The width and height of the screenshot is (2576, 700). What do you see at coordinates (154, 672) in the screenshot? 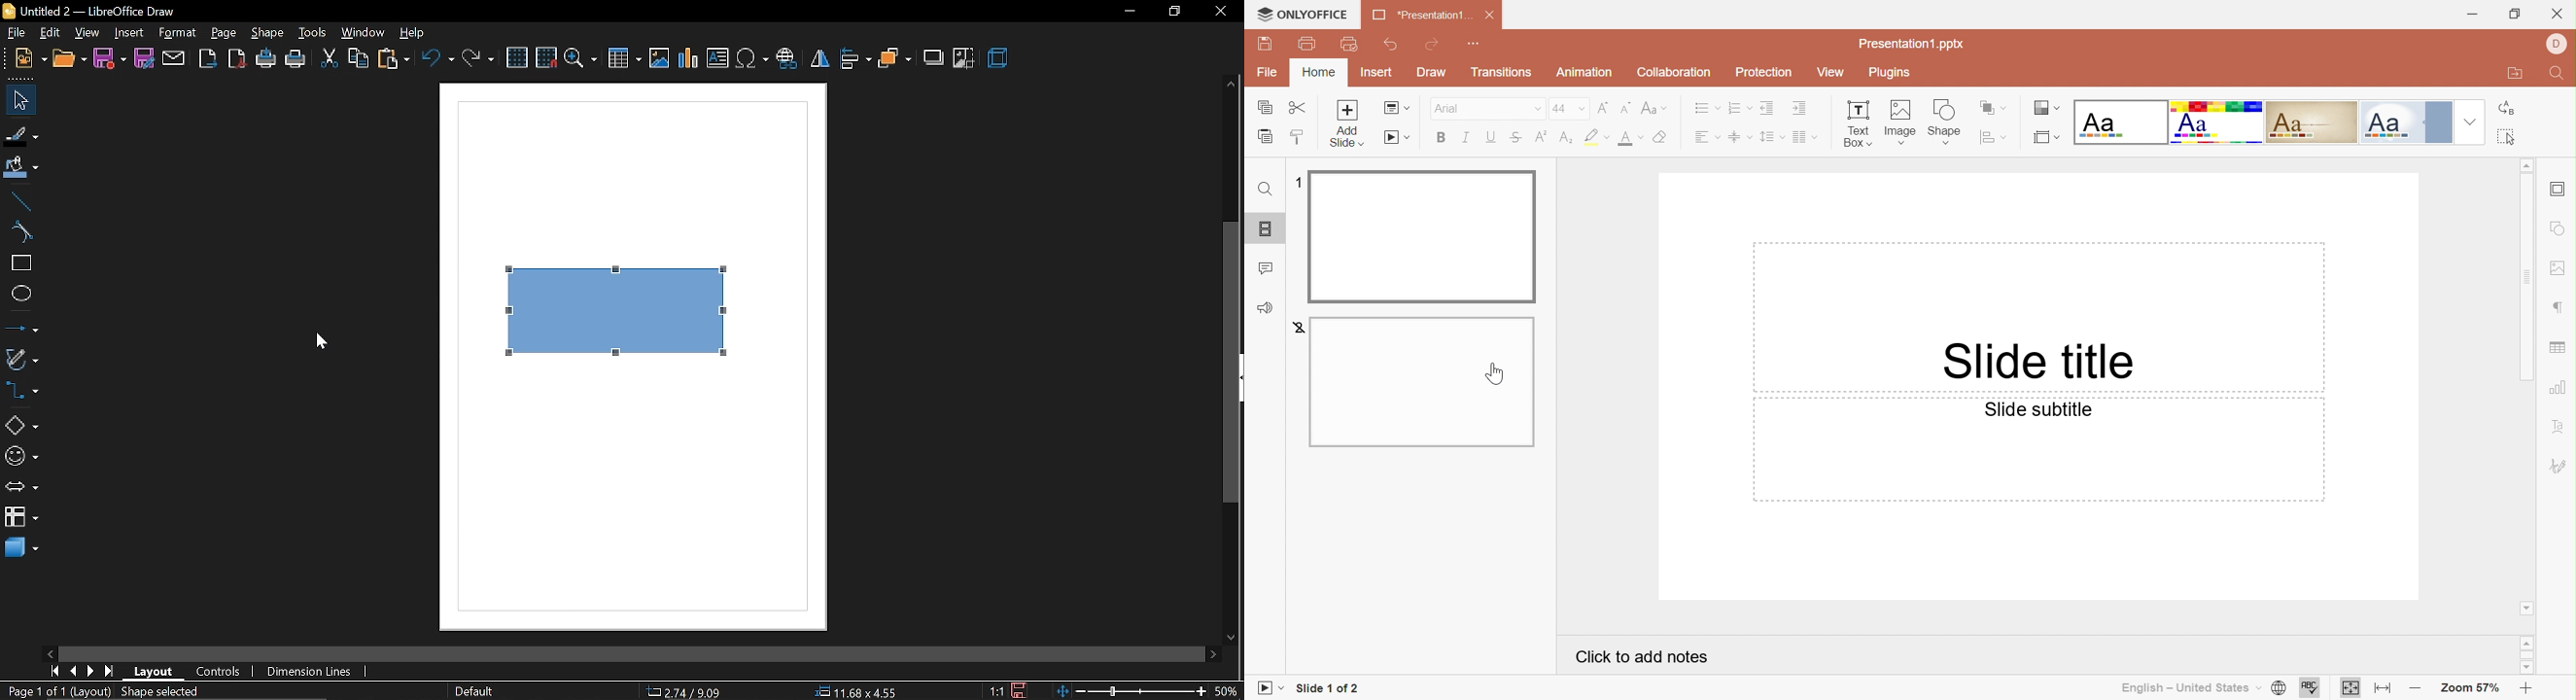
I see `layout` at bounding box center [154, 672].